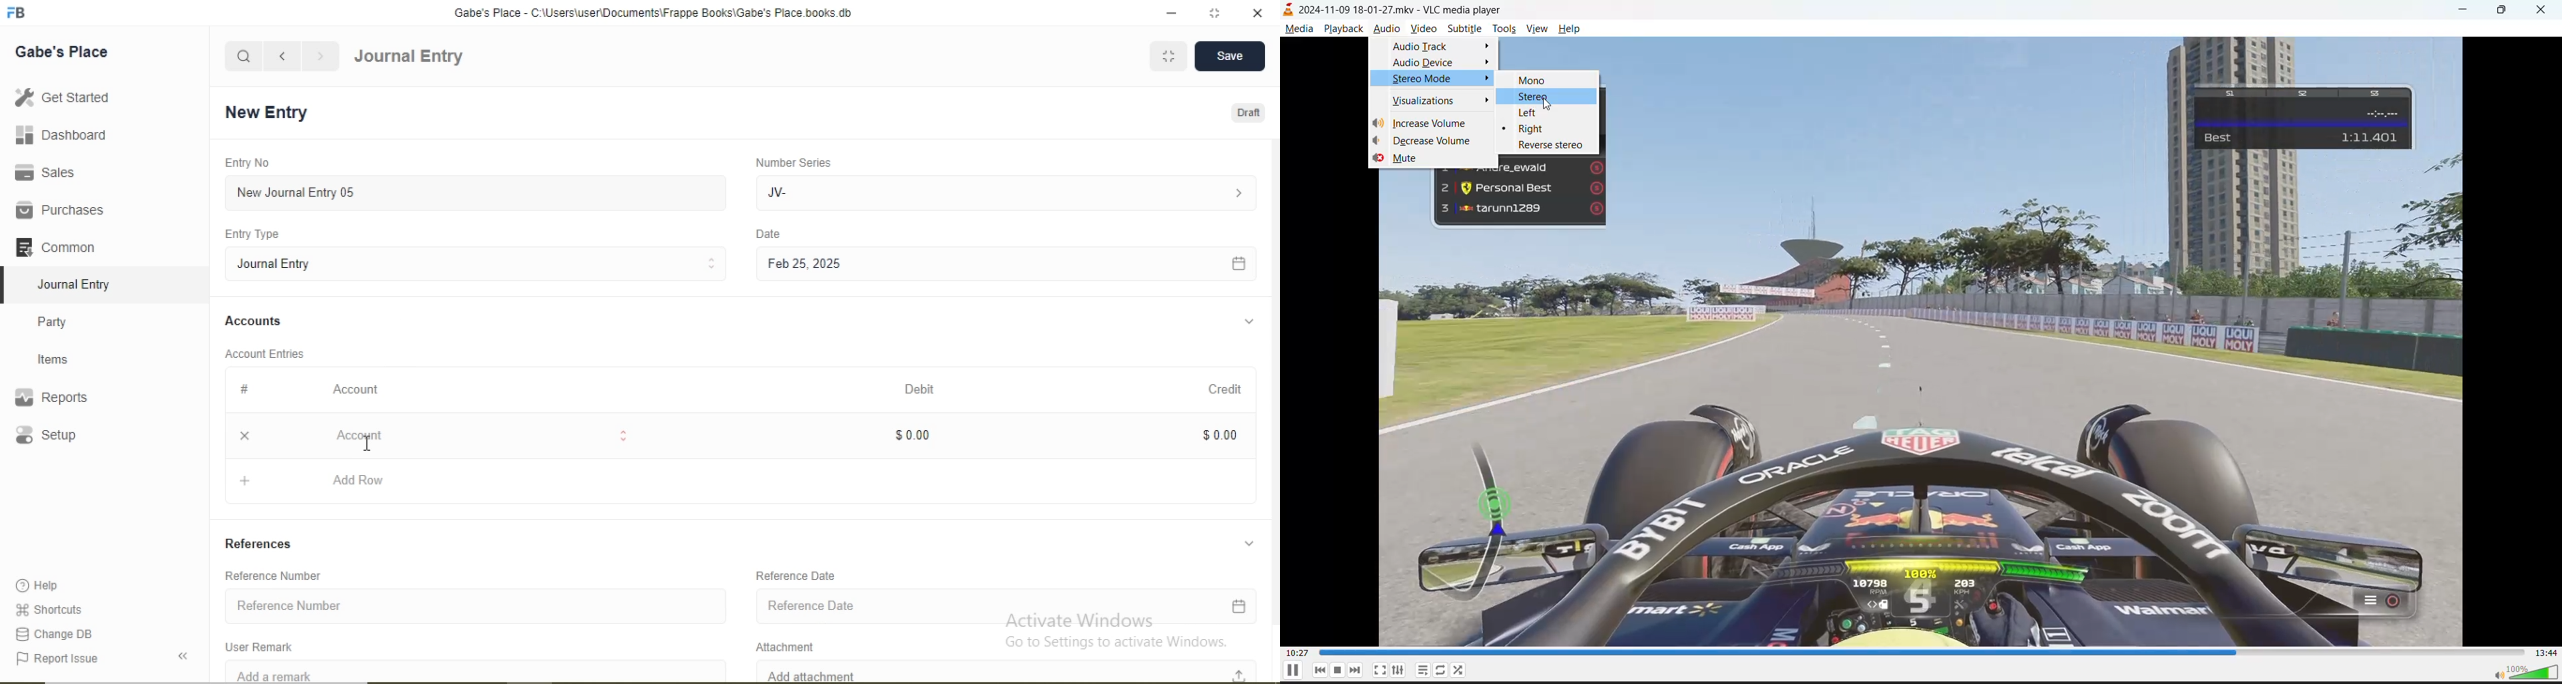 The height and width of the screenshot is (700, 2576). What do you see at coordinates (244, 56) in the screenshot?
I see `search` at bounding box center [244, 56].